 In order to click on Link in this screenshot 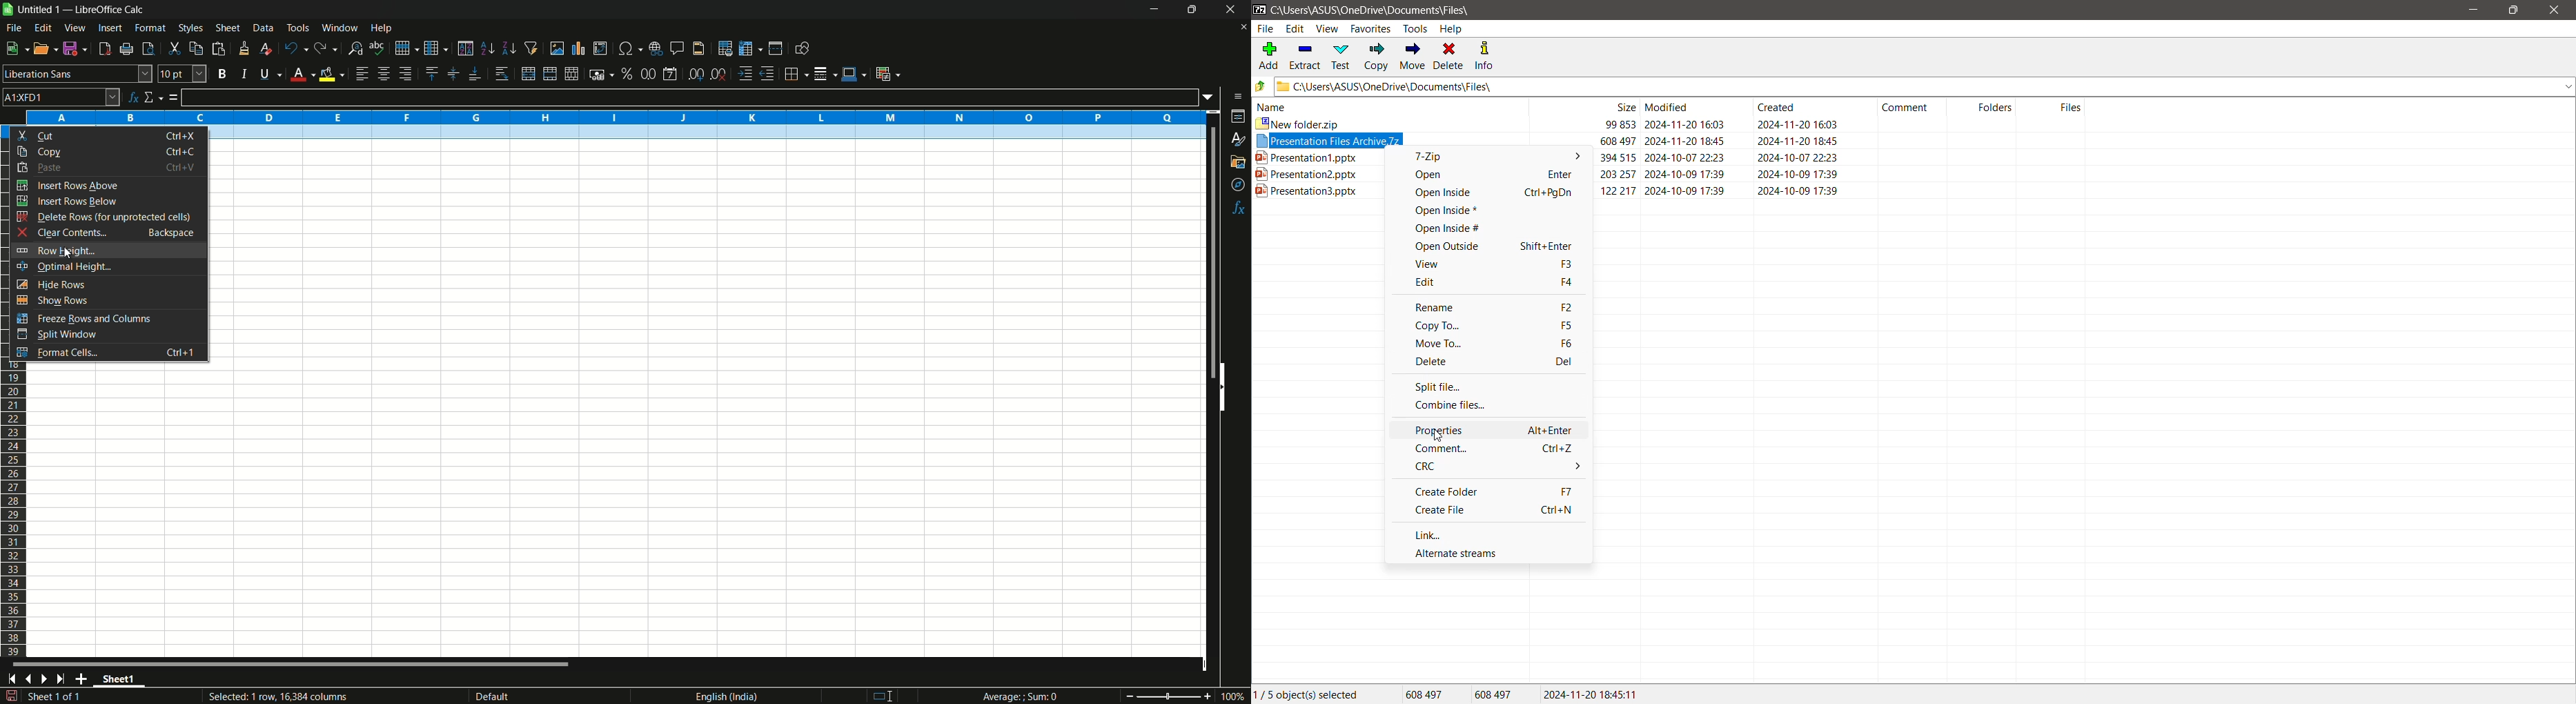, I will do `click(1432, 534)`.